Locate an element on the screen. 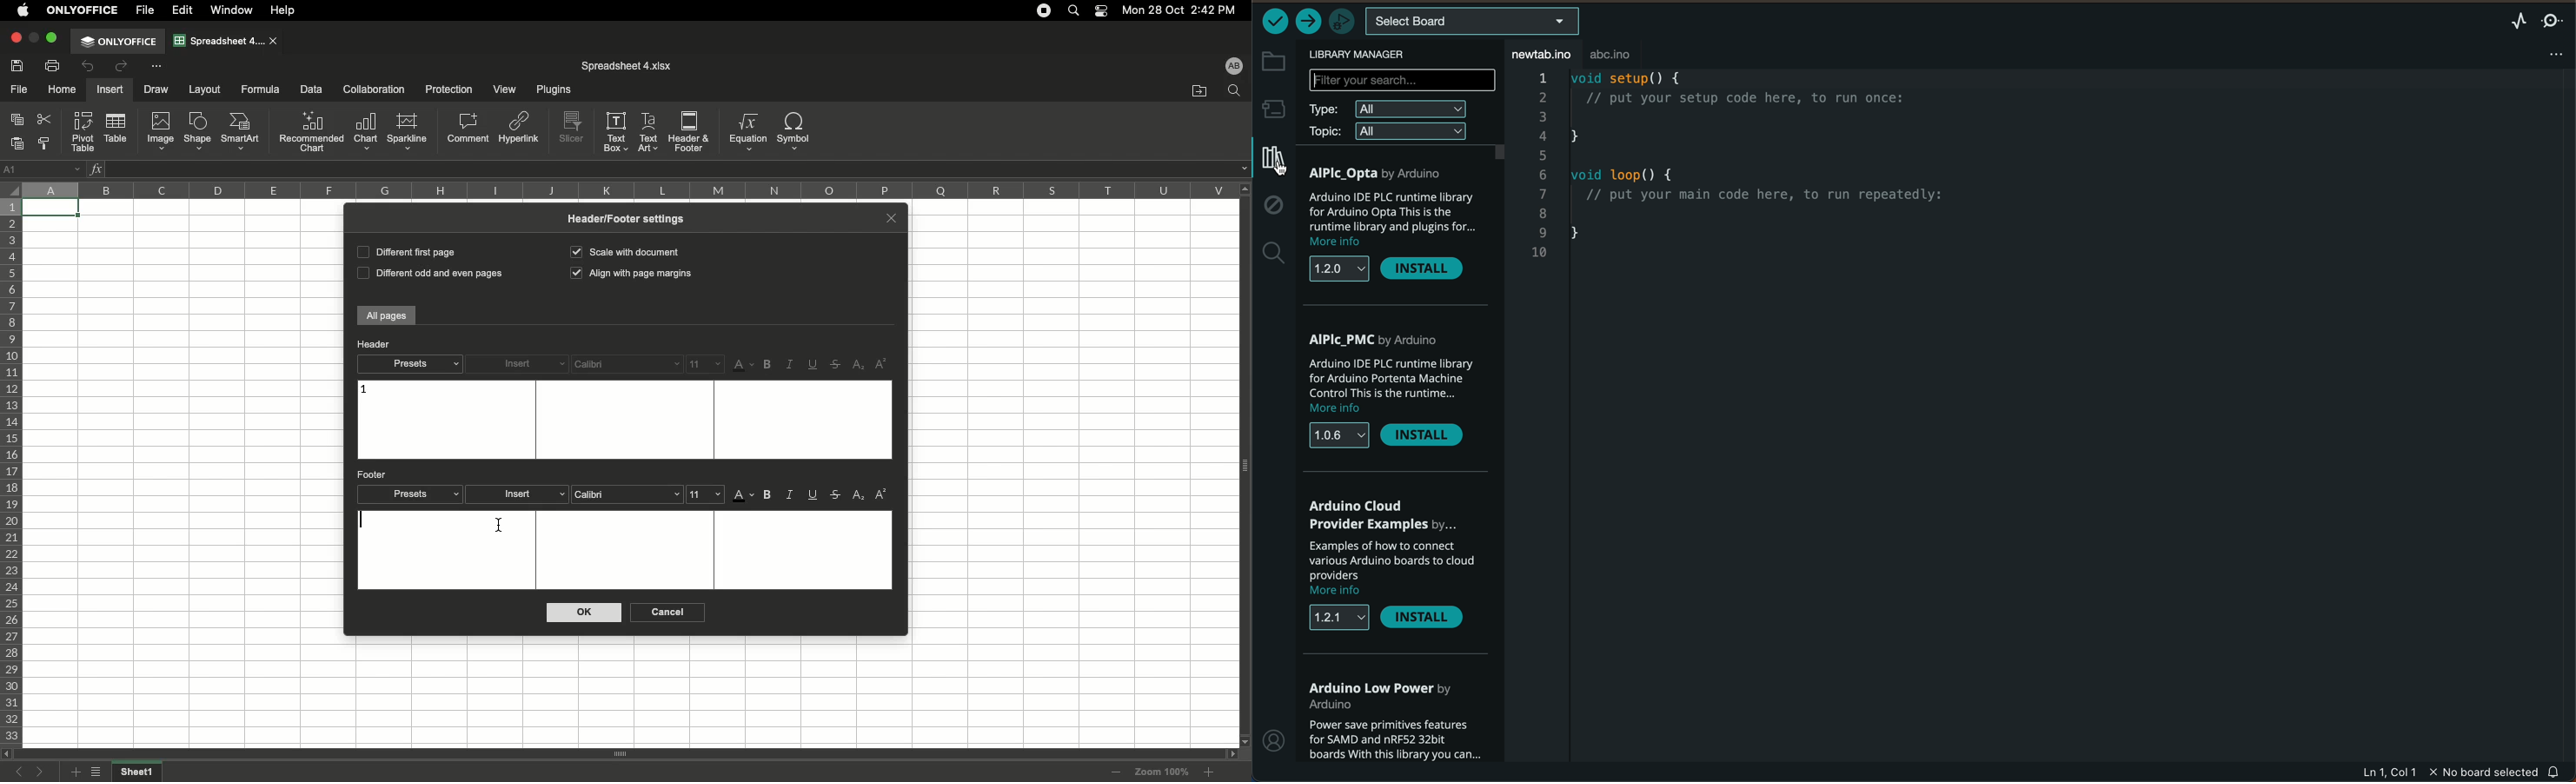  Close is located at coordinates (15, 38).